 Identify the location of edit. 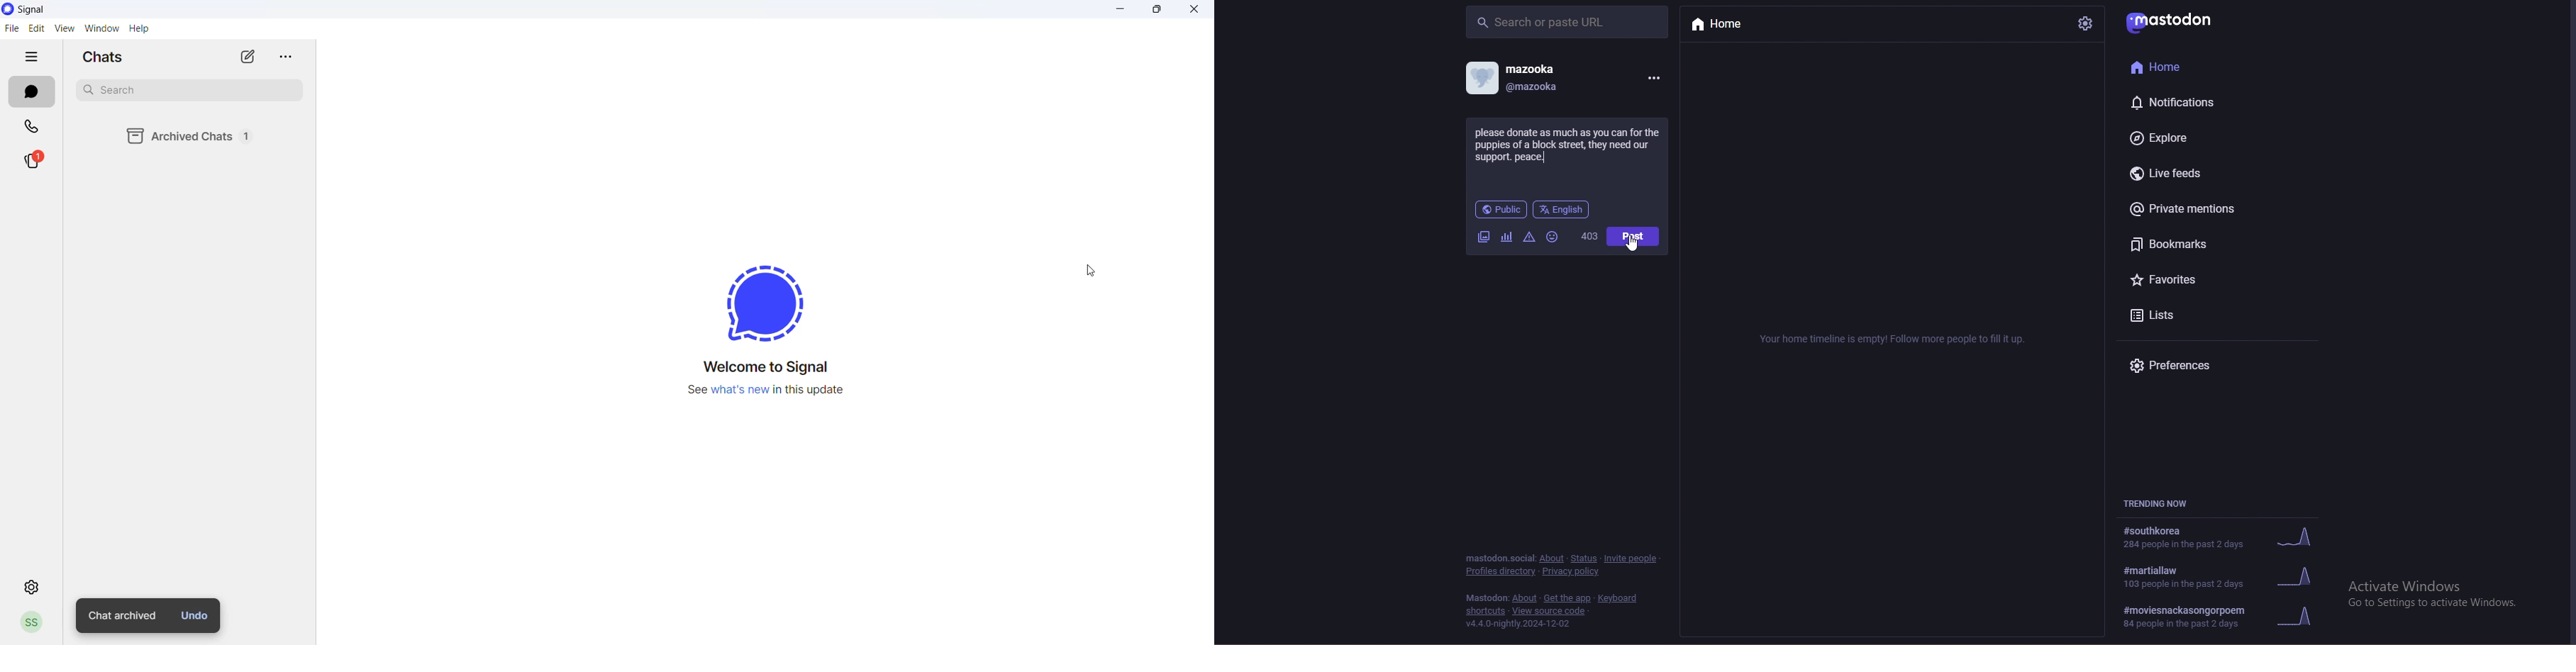
(36, 27).